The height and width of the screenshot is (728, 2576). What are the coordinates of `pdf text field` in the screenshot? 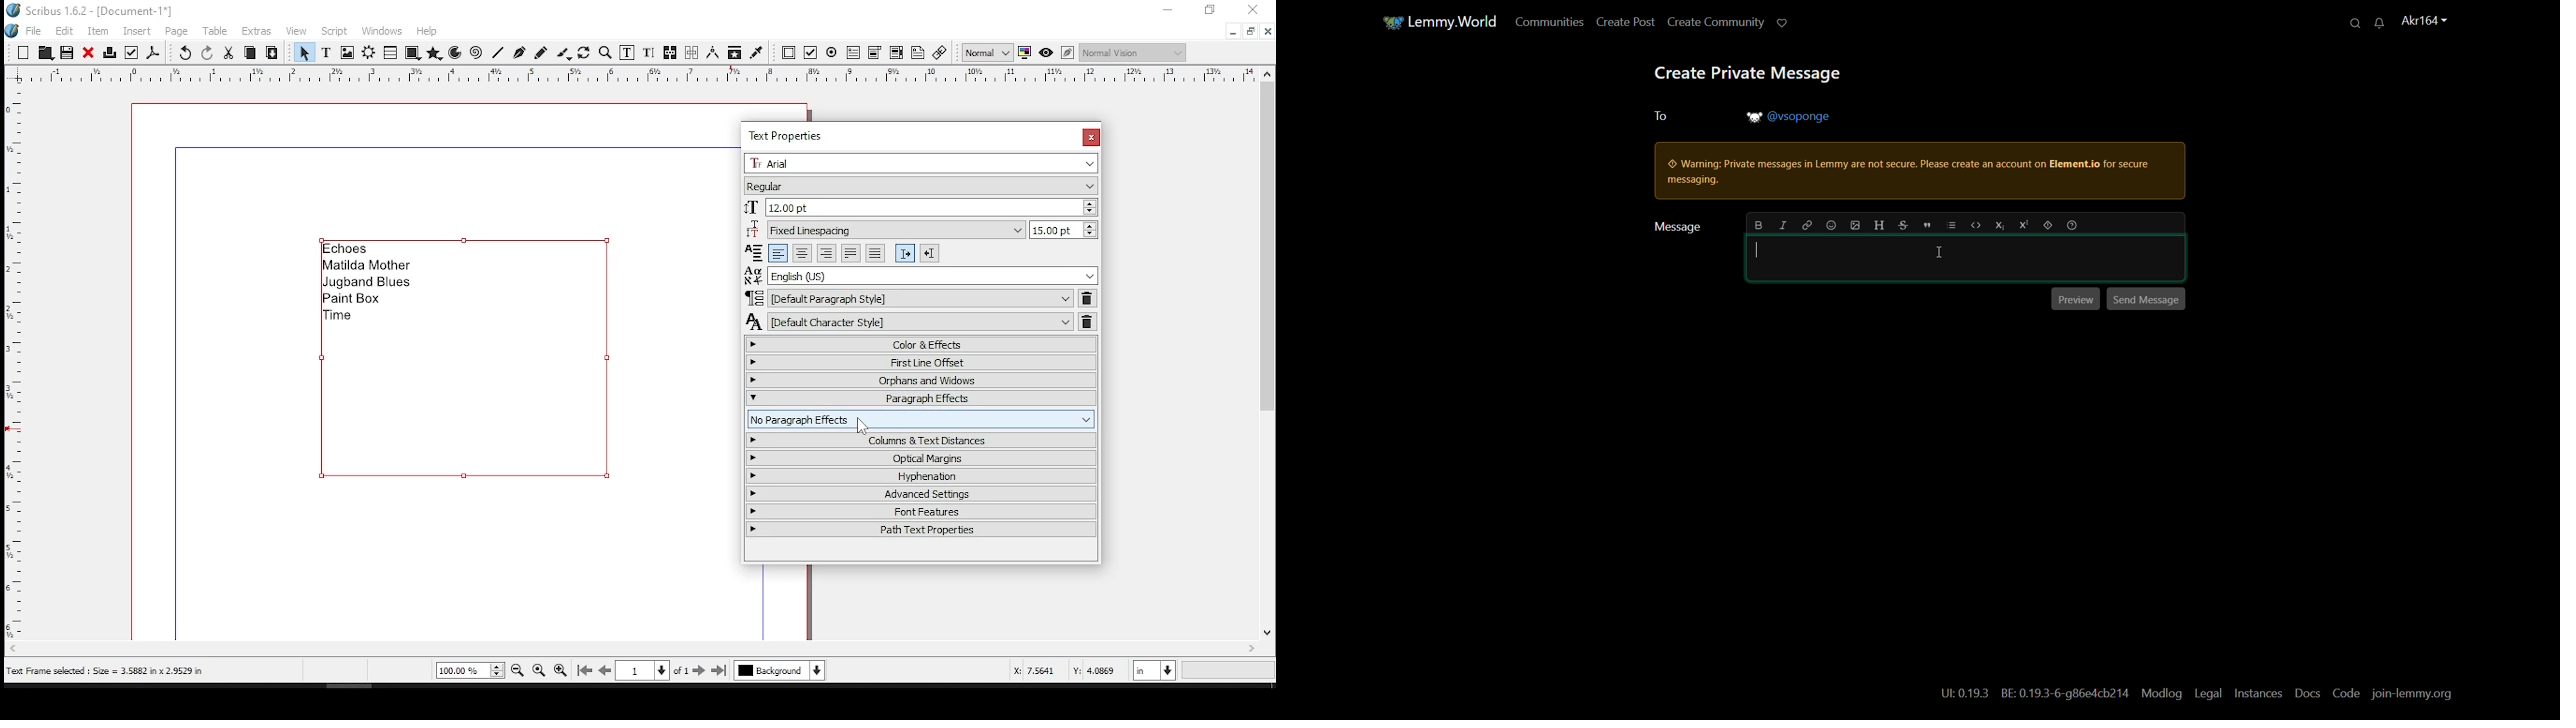 It's located at (853, 53).